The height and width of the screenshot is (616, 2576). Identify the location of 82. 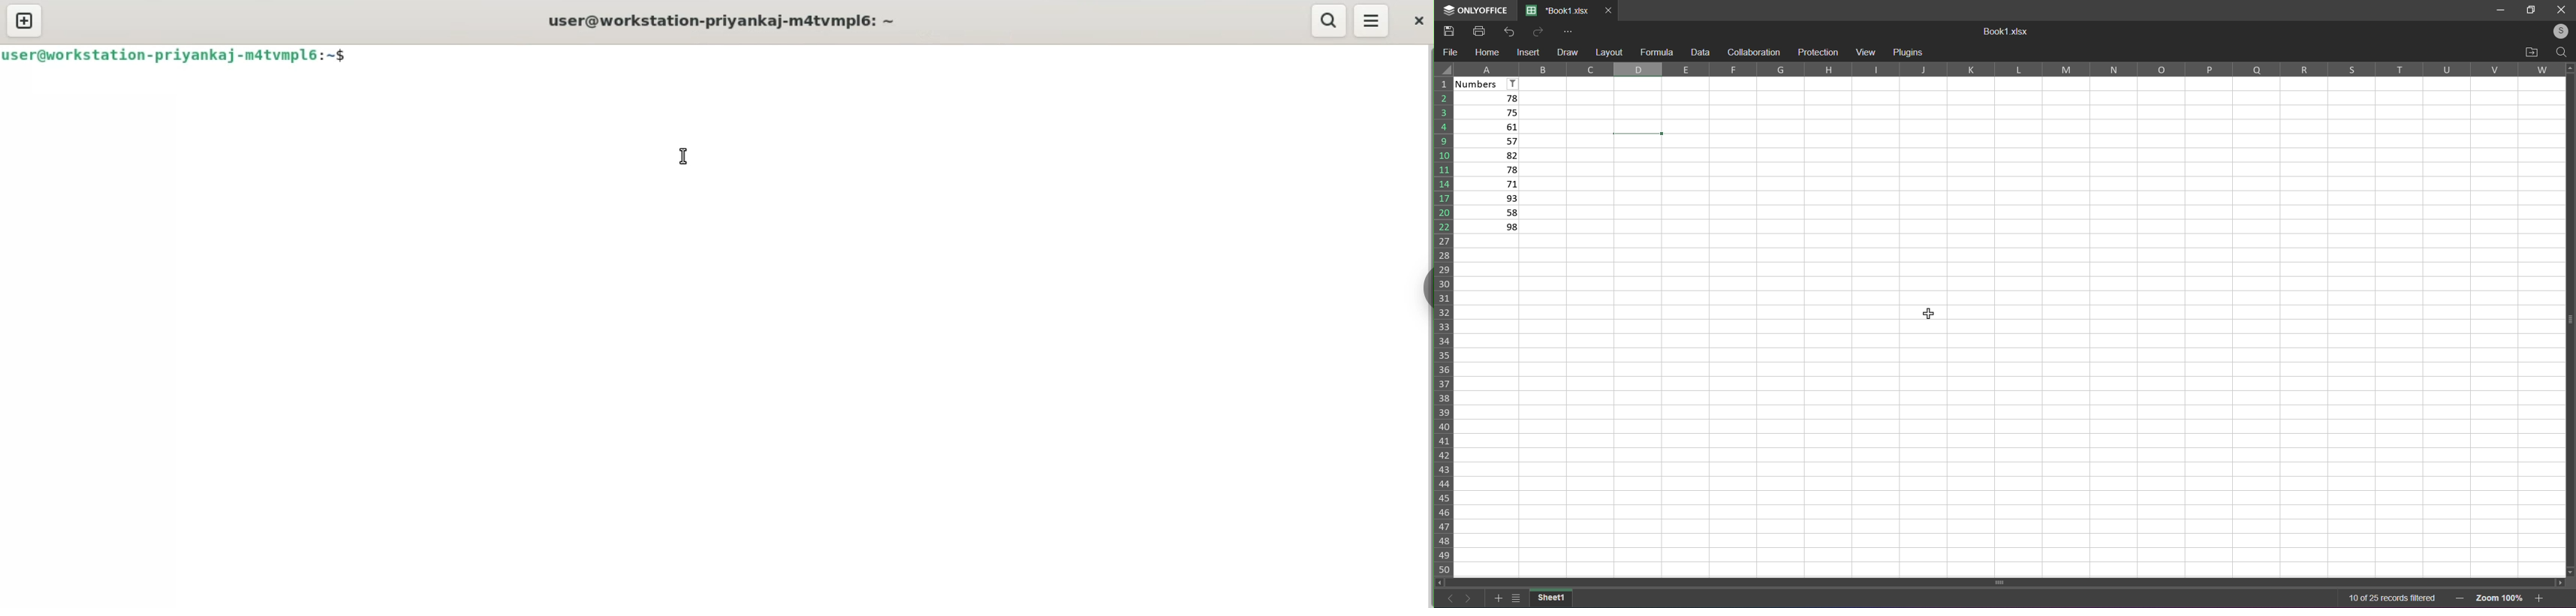
(1488, 155).